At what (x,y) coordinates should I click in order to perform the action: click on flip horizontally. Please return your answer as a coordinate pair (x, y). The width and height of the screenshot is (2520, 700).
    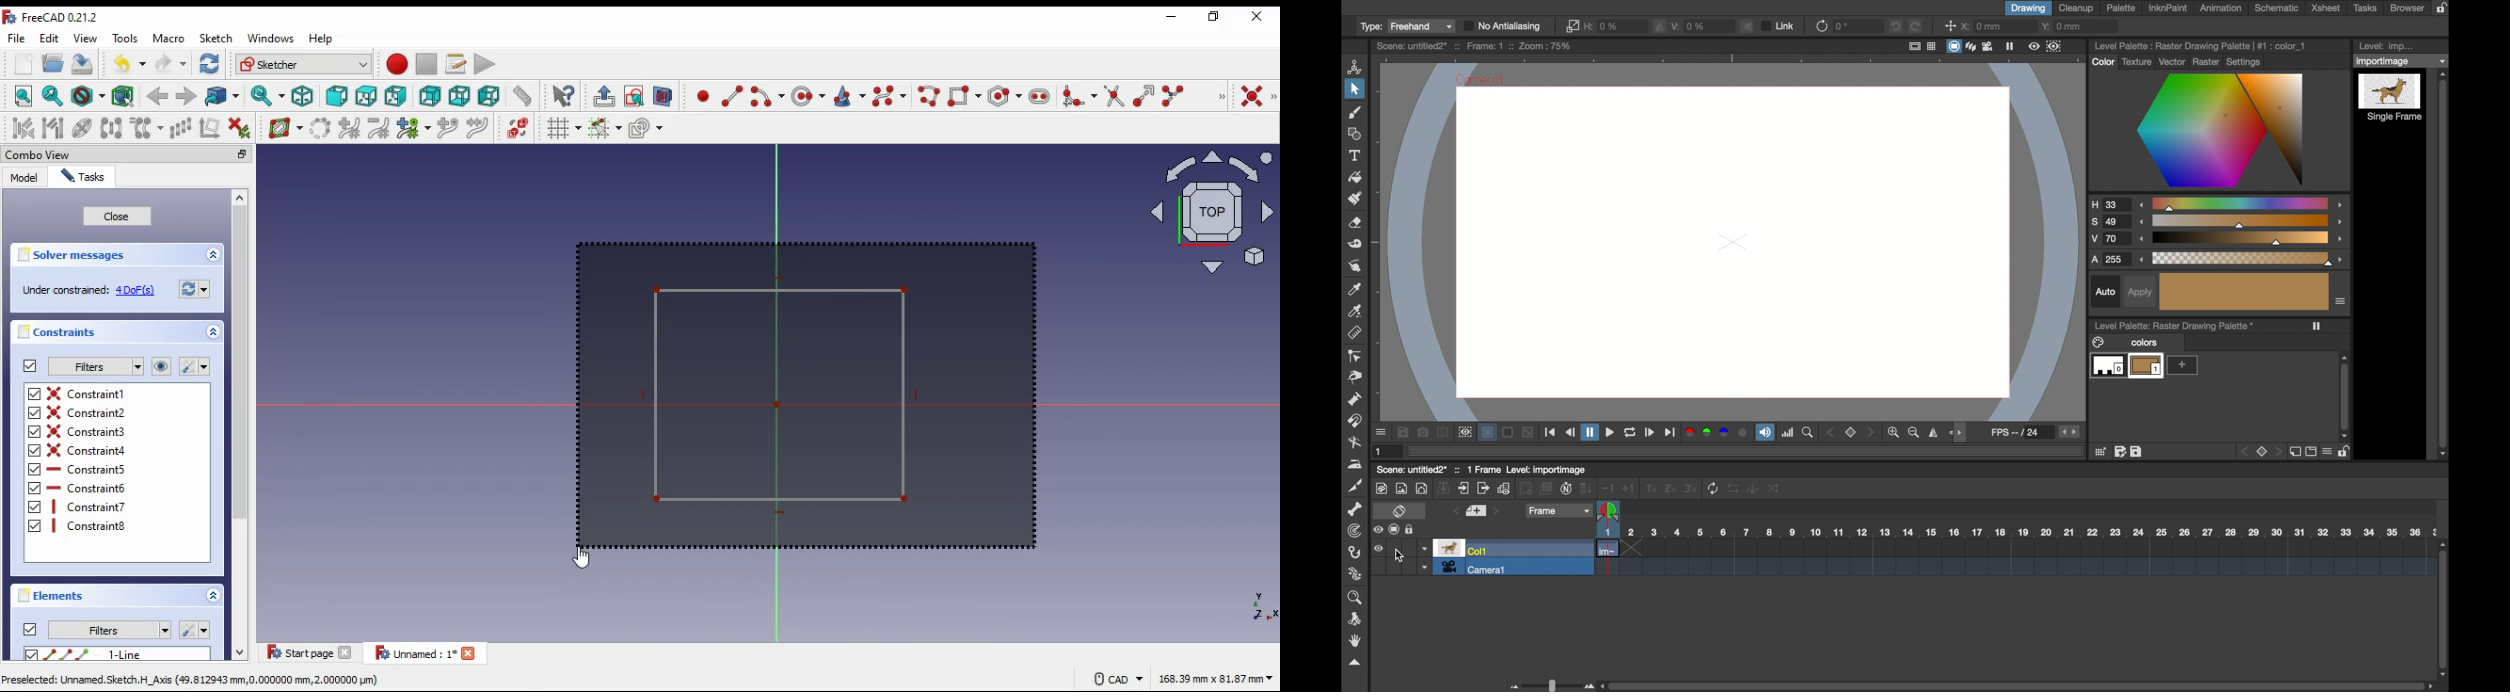
    Looking at the image, I should click on (1934, 432).